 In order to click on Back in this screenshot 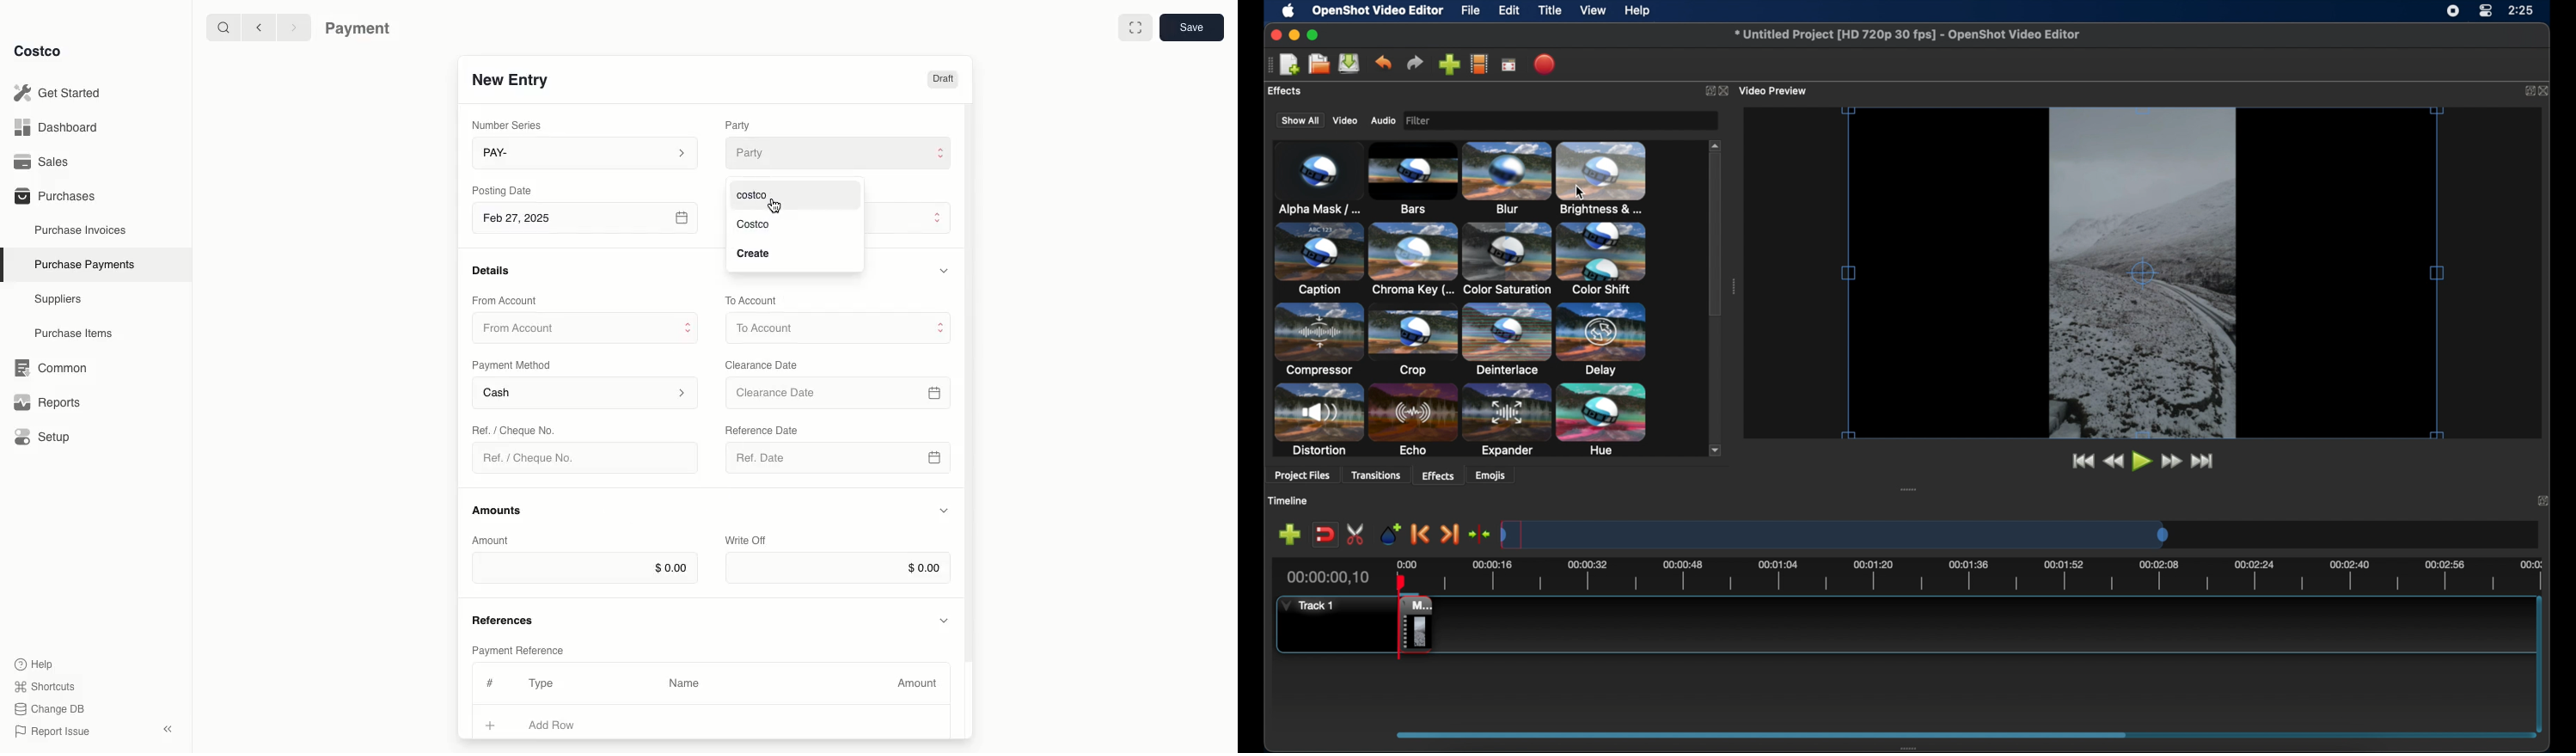, I will do `click(259, 27)`.